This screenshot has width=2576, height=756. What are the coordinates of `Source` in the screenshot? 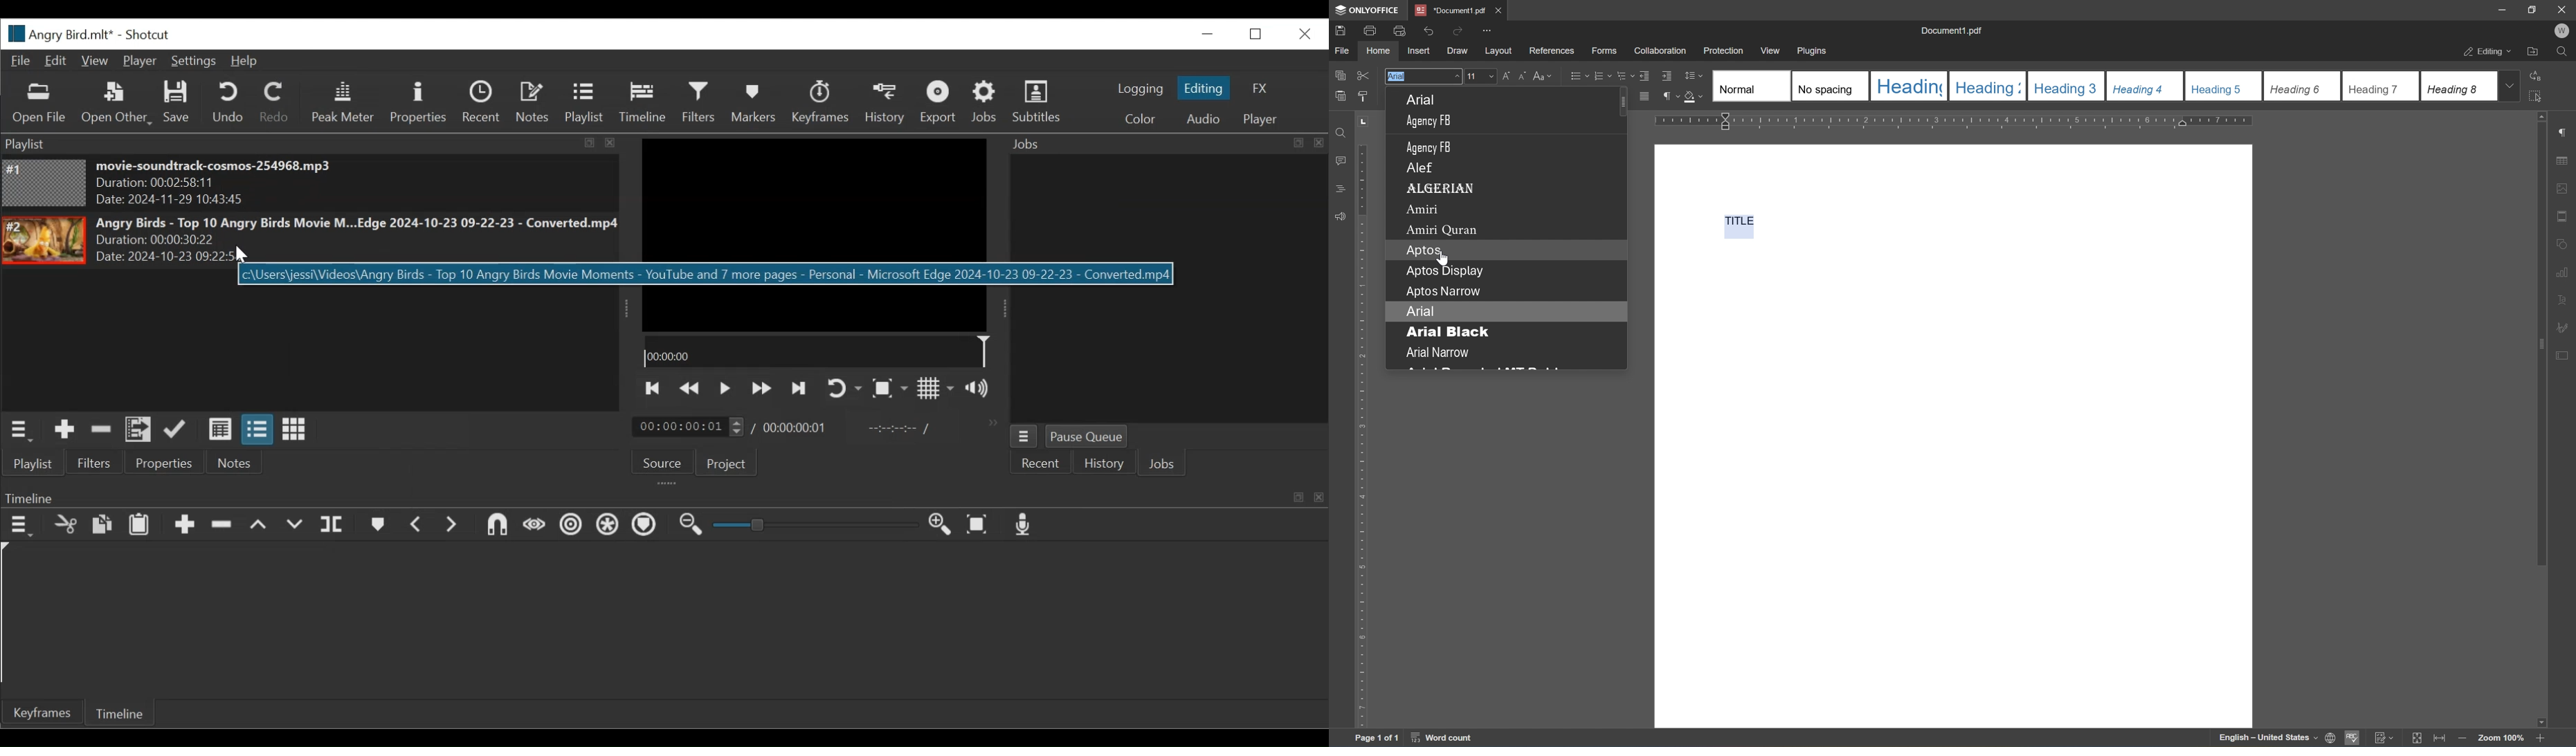 It's located at (663, 463).